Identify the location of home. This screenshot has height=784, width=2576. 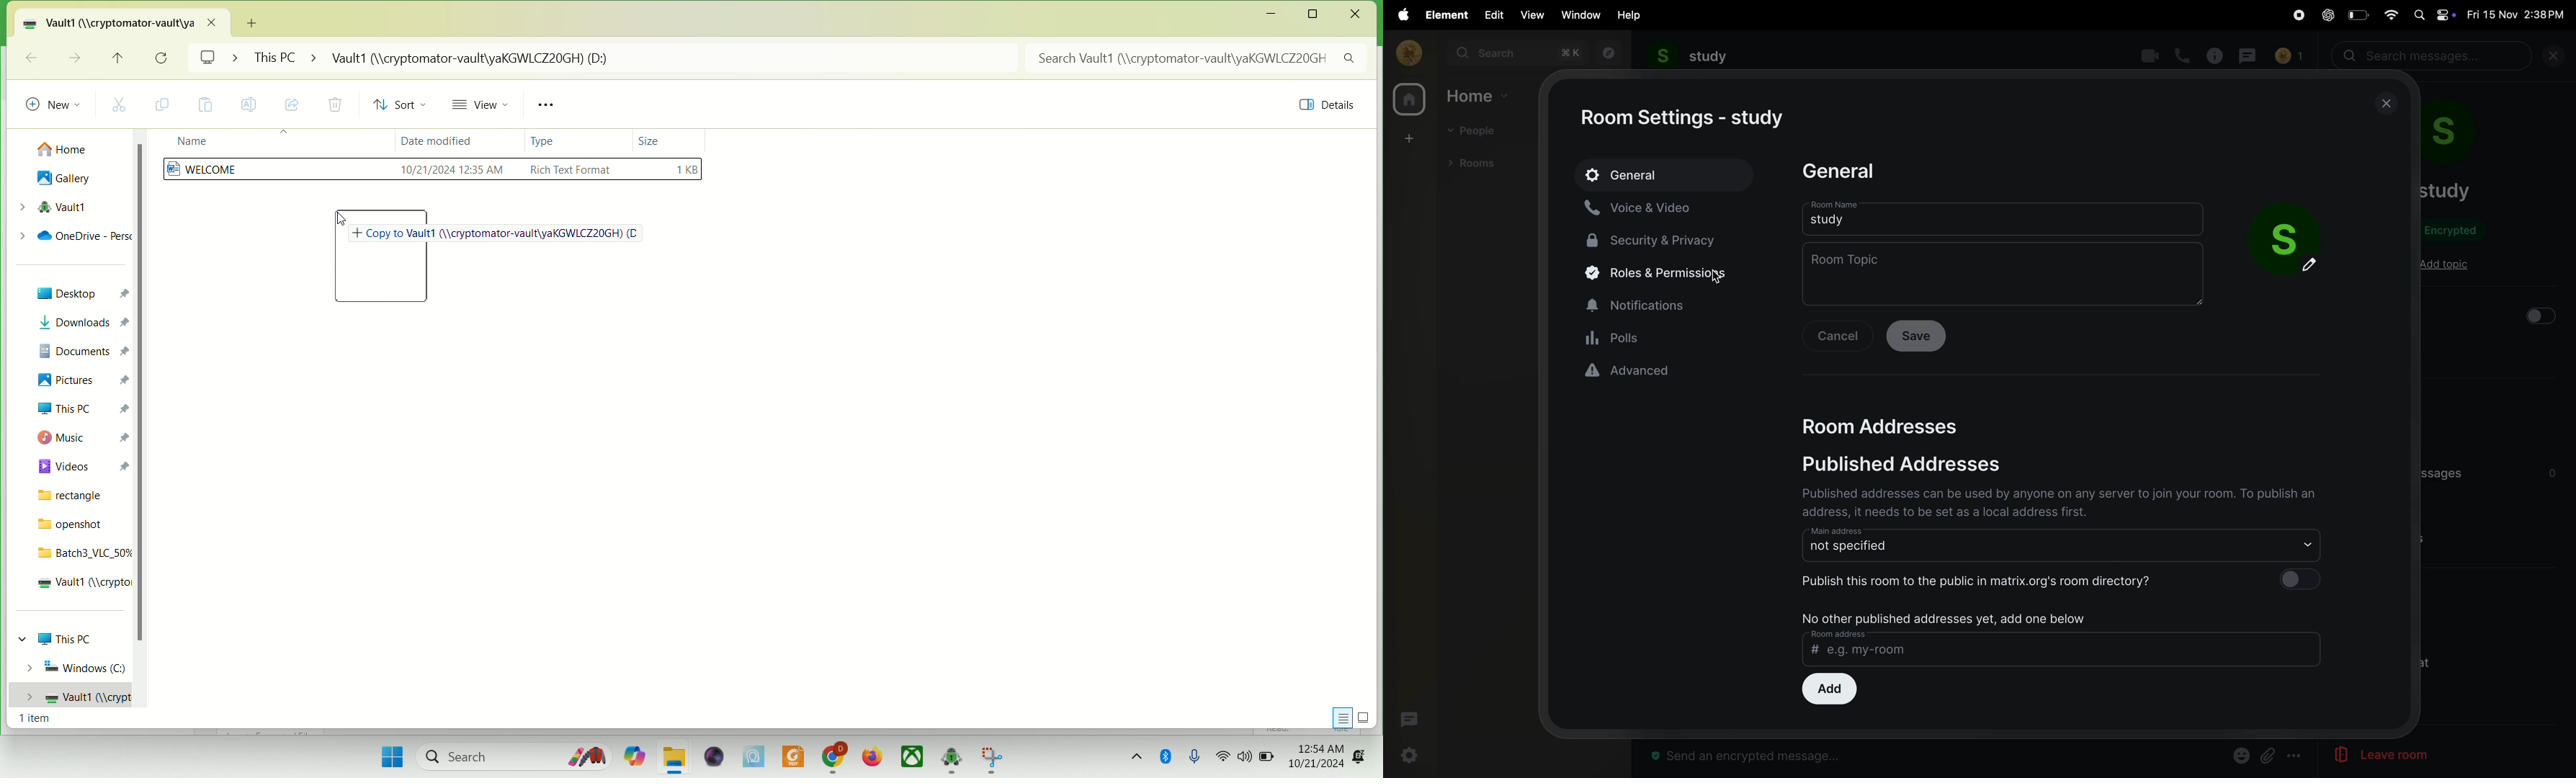
(64, 146).